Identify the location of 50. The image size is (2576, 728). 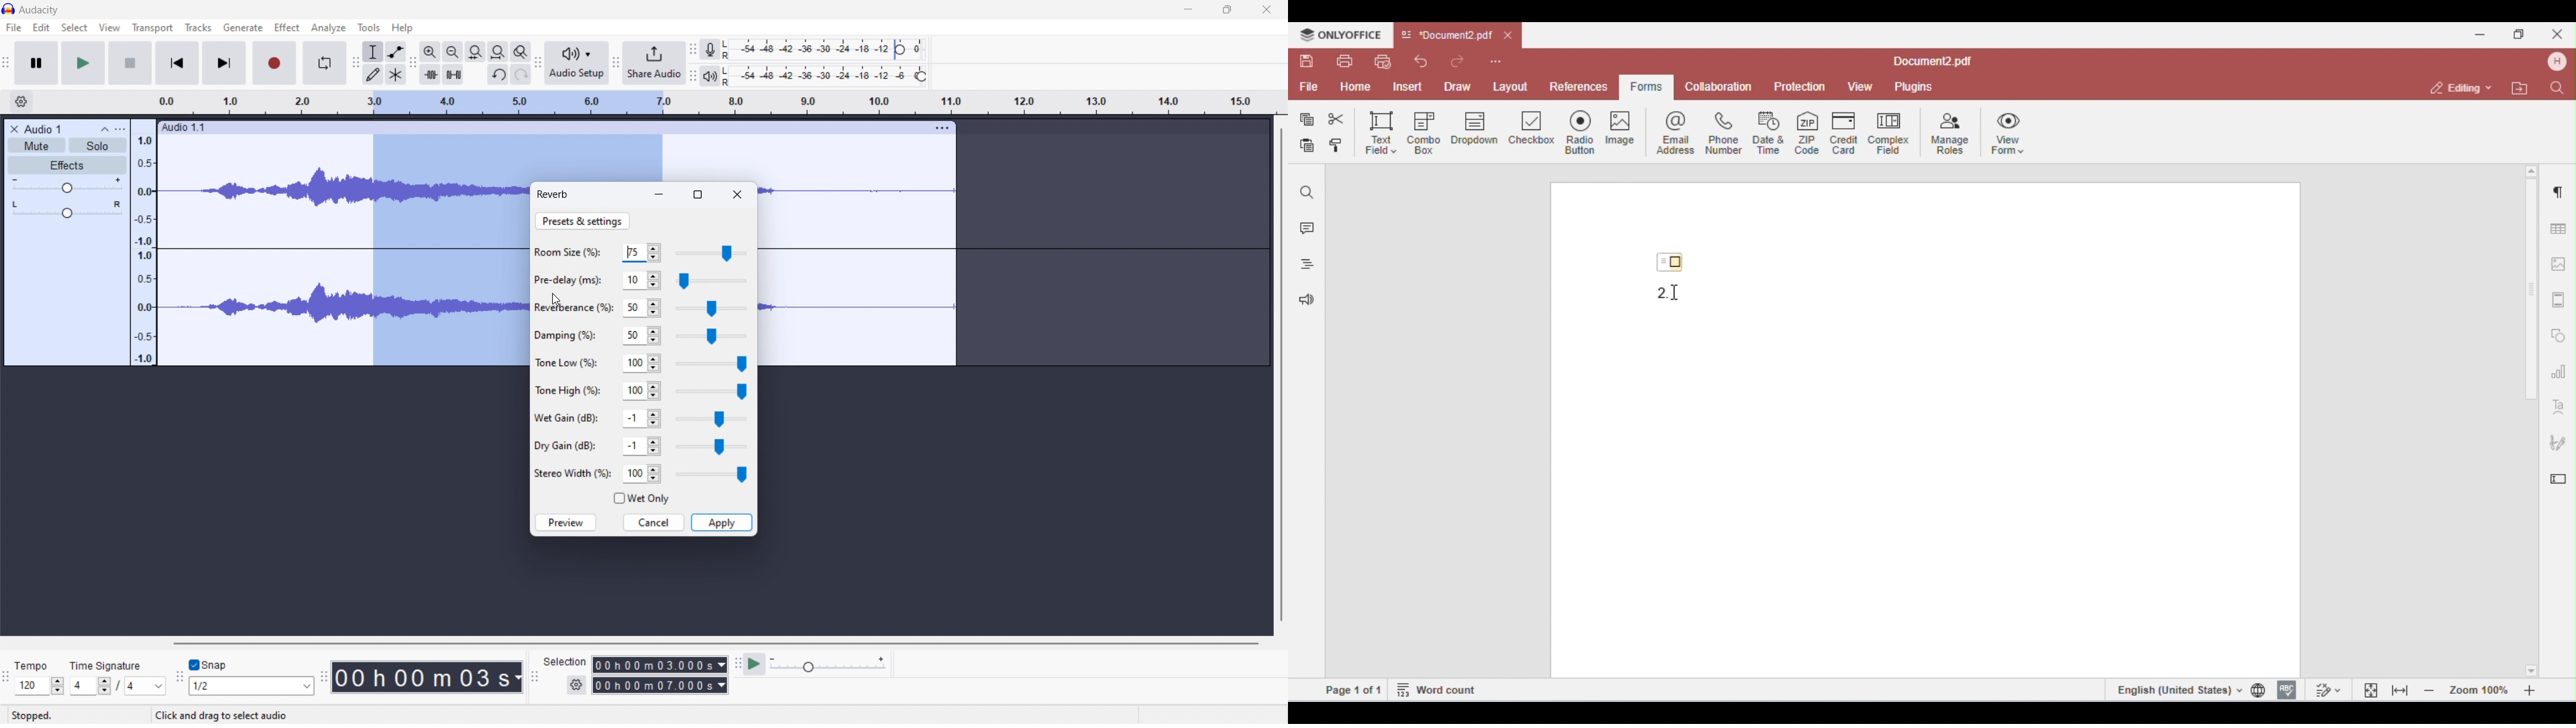
(642, 308).